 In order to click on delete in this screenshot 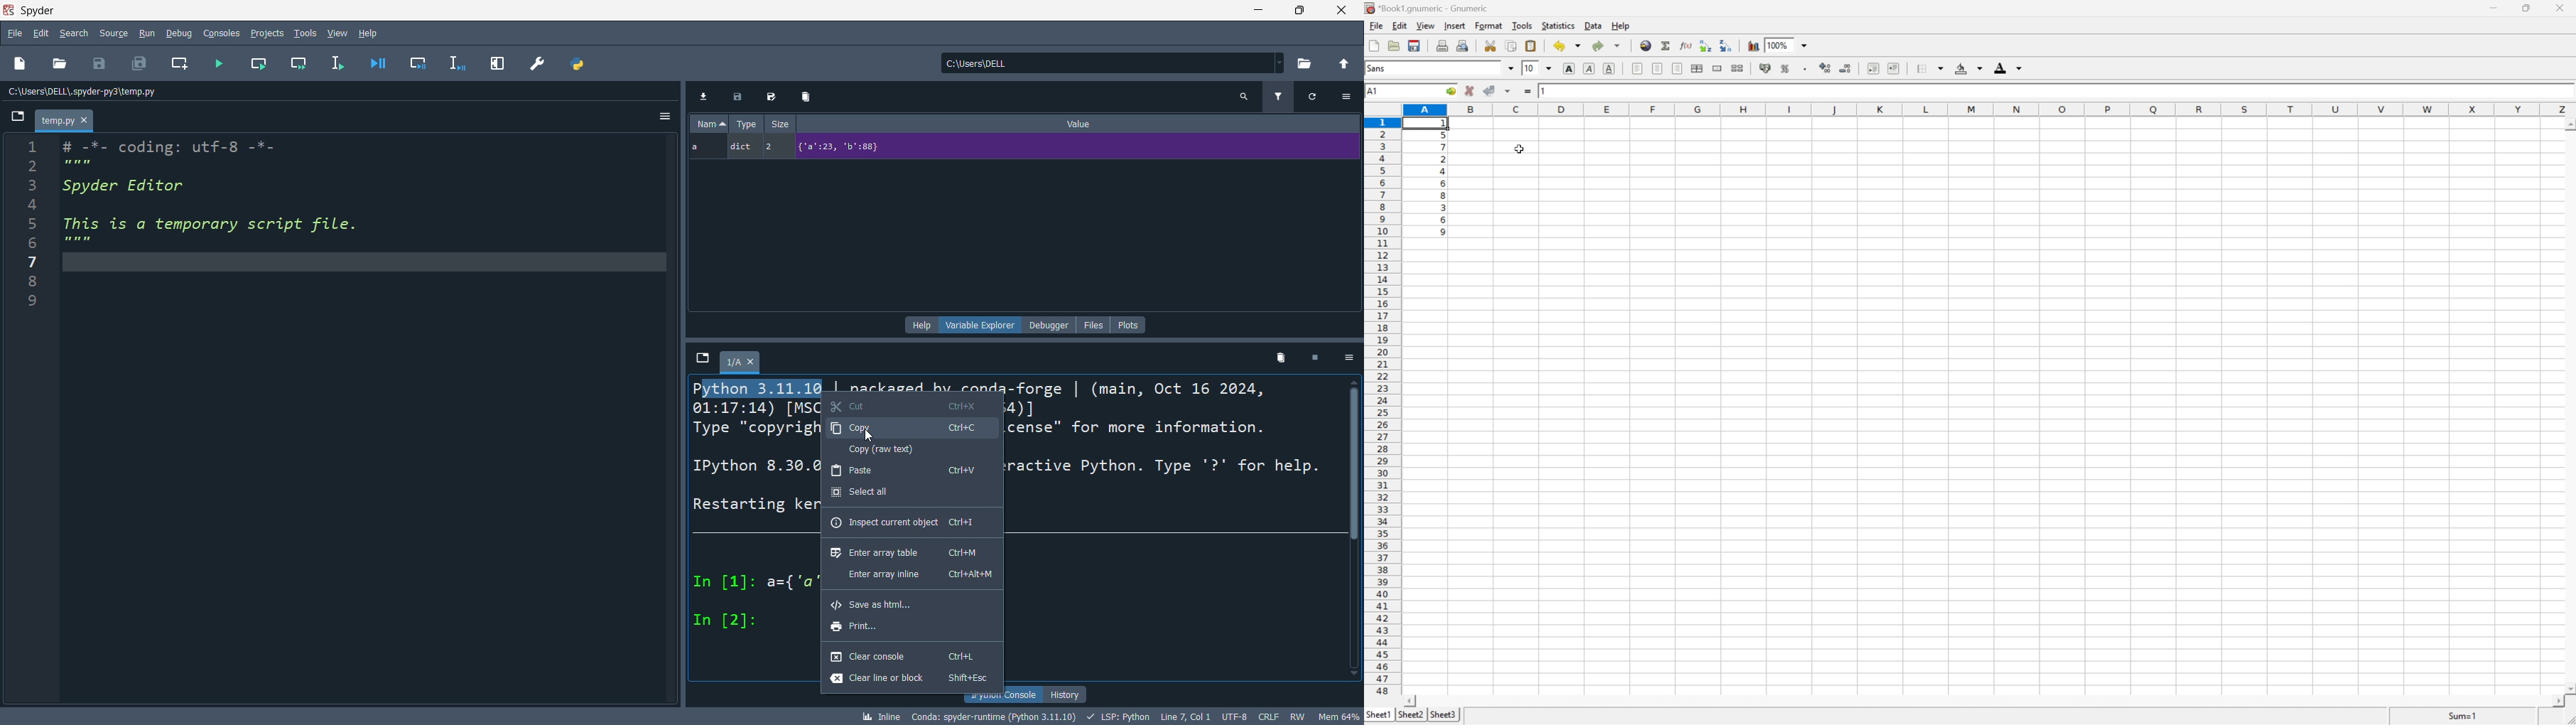, I will do `click(1280, 356)`.